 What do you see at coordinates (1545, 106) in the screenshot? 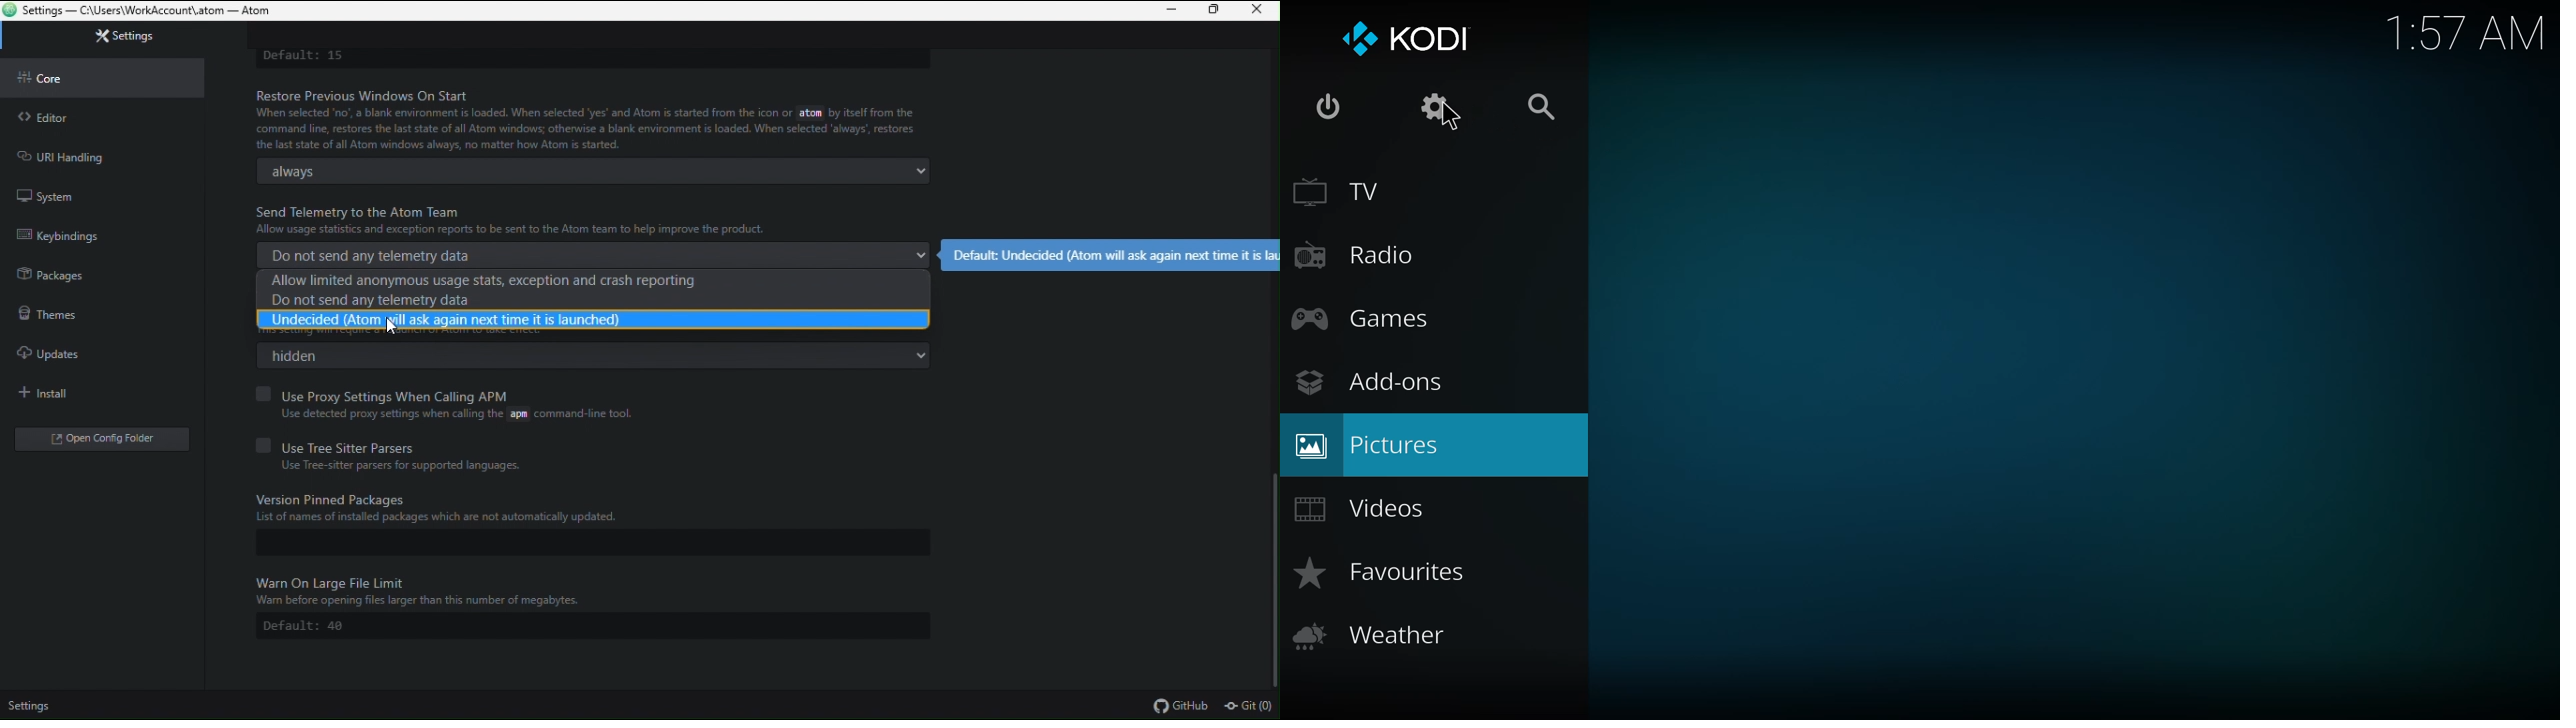
I see `search` at bounding box center [1545, 106].